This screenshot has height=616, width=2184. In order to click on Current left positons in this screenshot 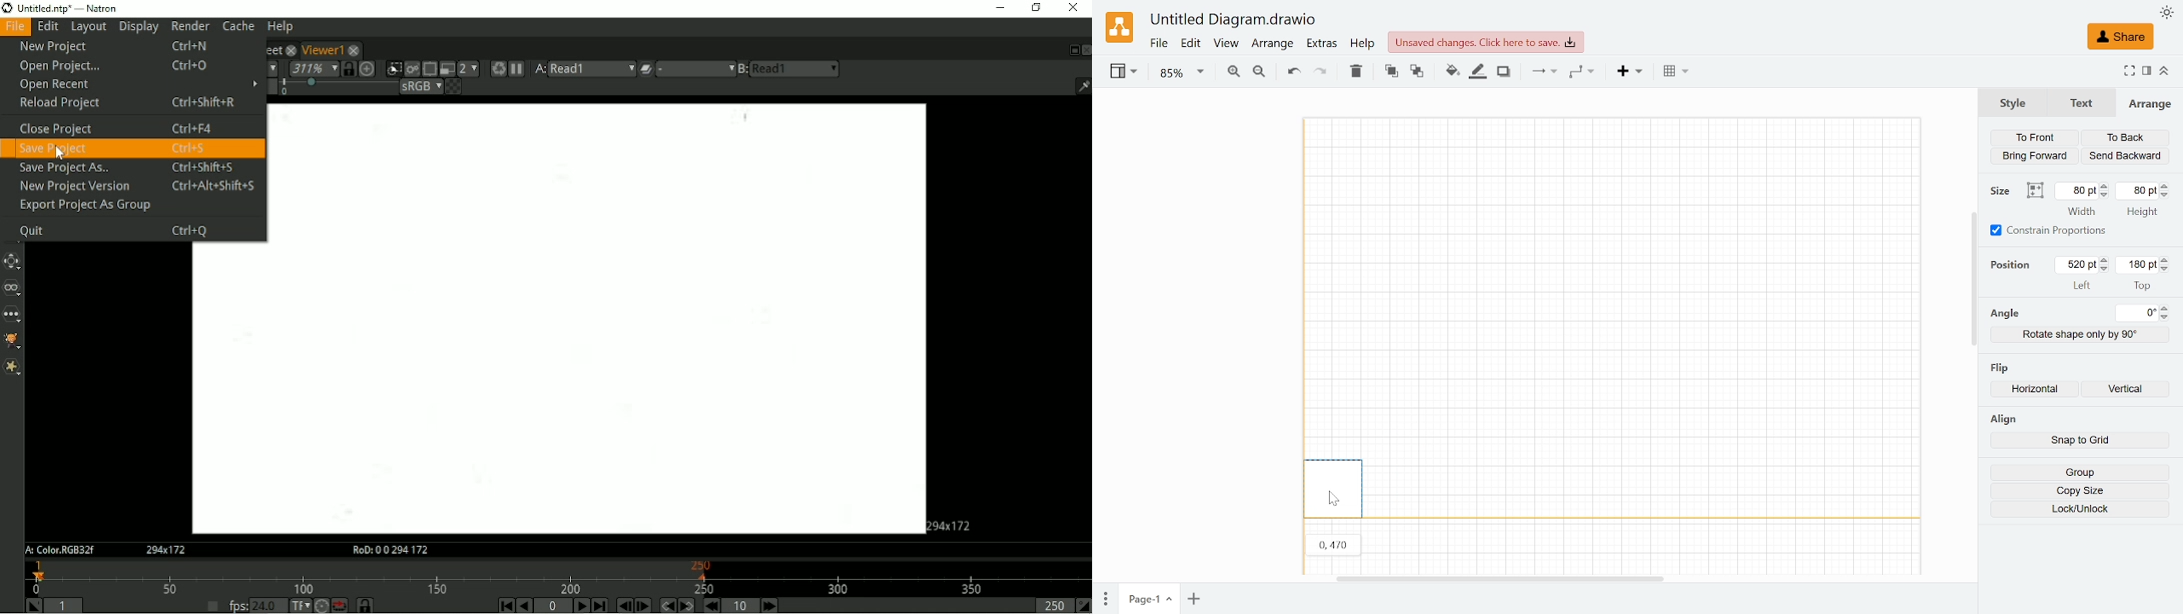, I will do `click(2078, 264)`.